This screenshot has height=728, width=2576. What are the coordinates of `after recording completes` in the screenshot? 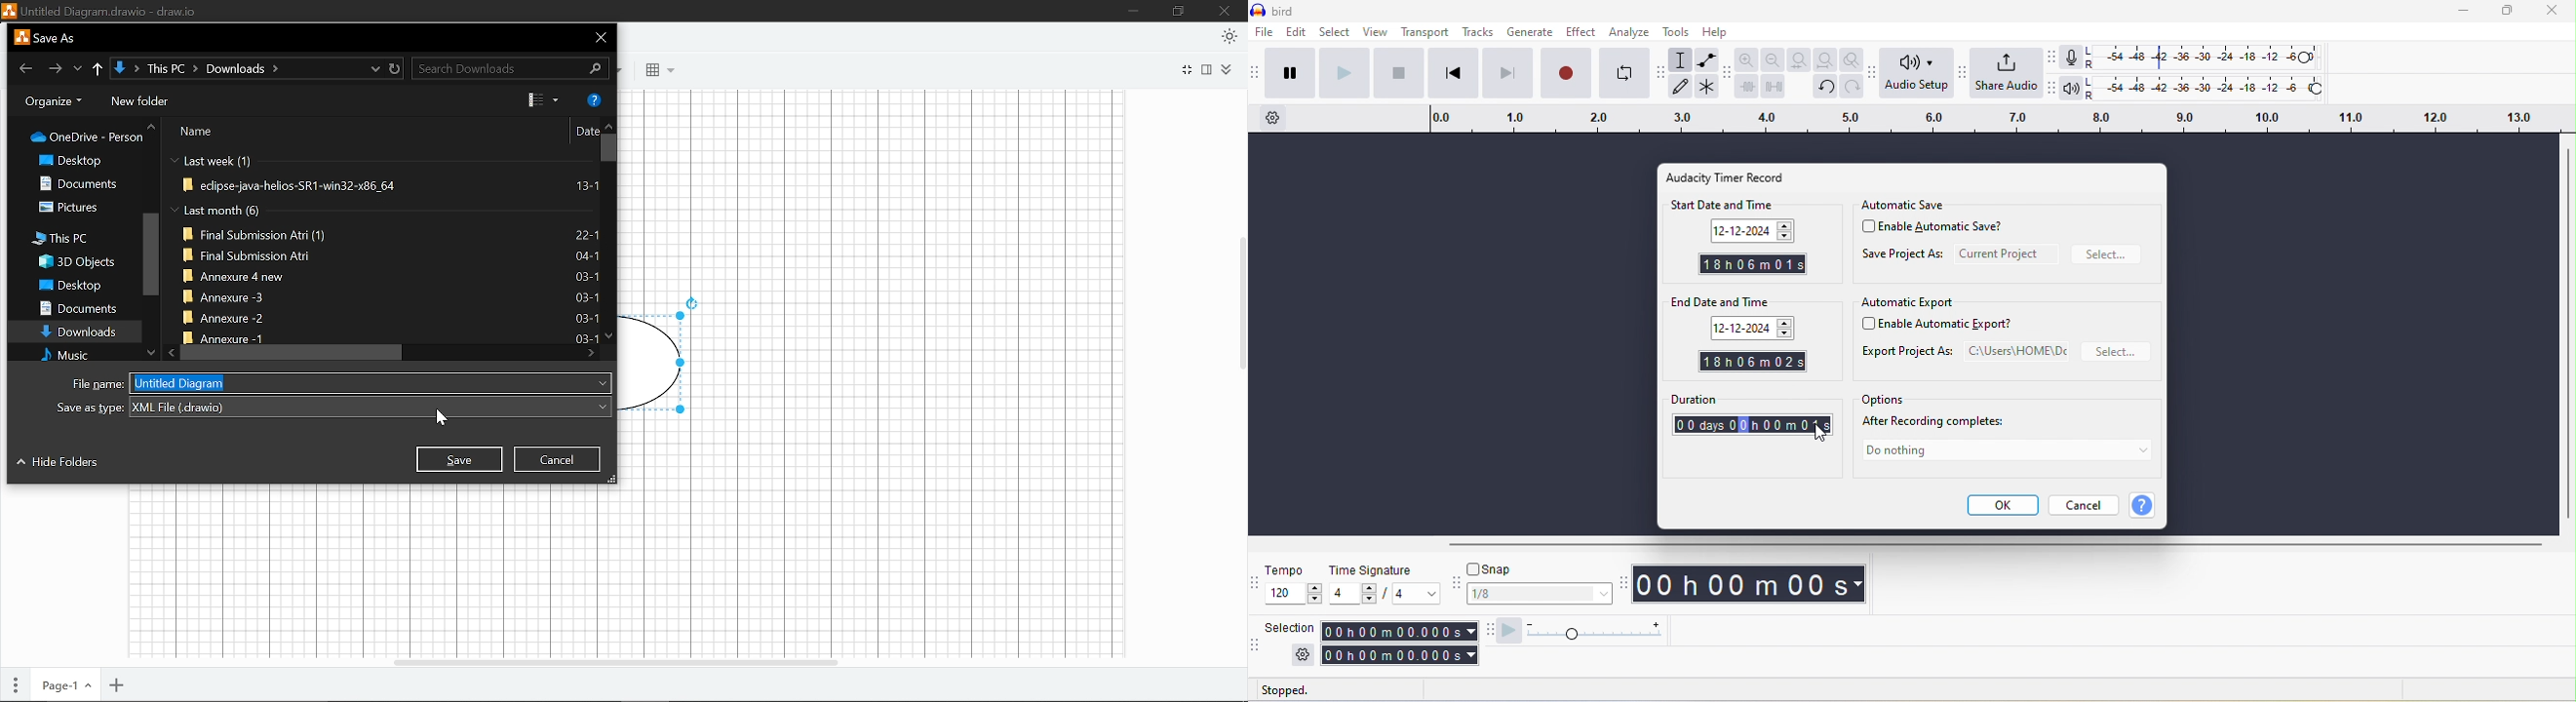 It's located at (1941, 423).